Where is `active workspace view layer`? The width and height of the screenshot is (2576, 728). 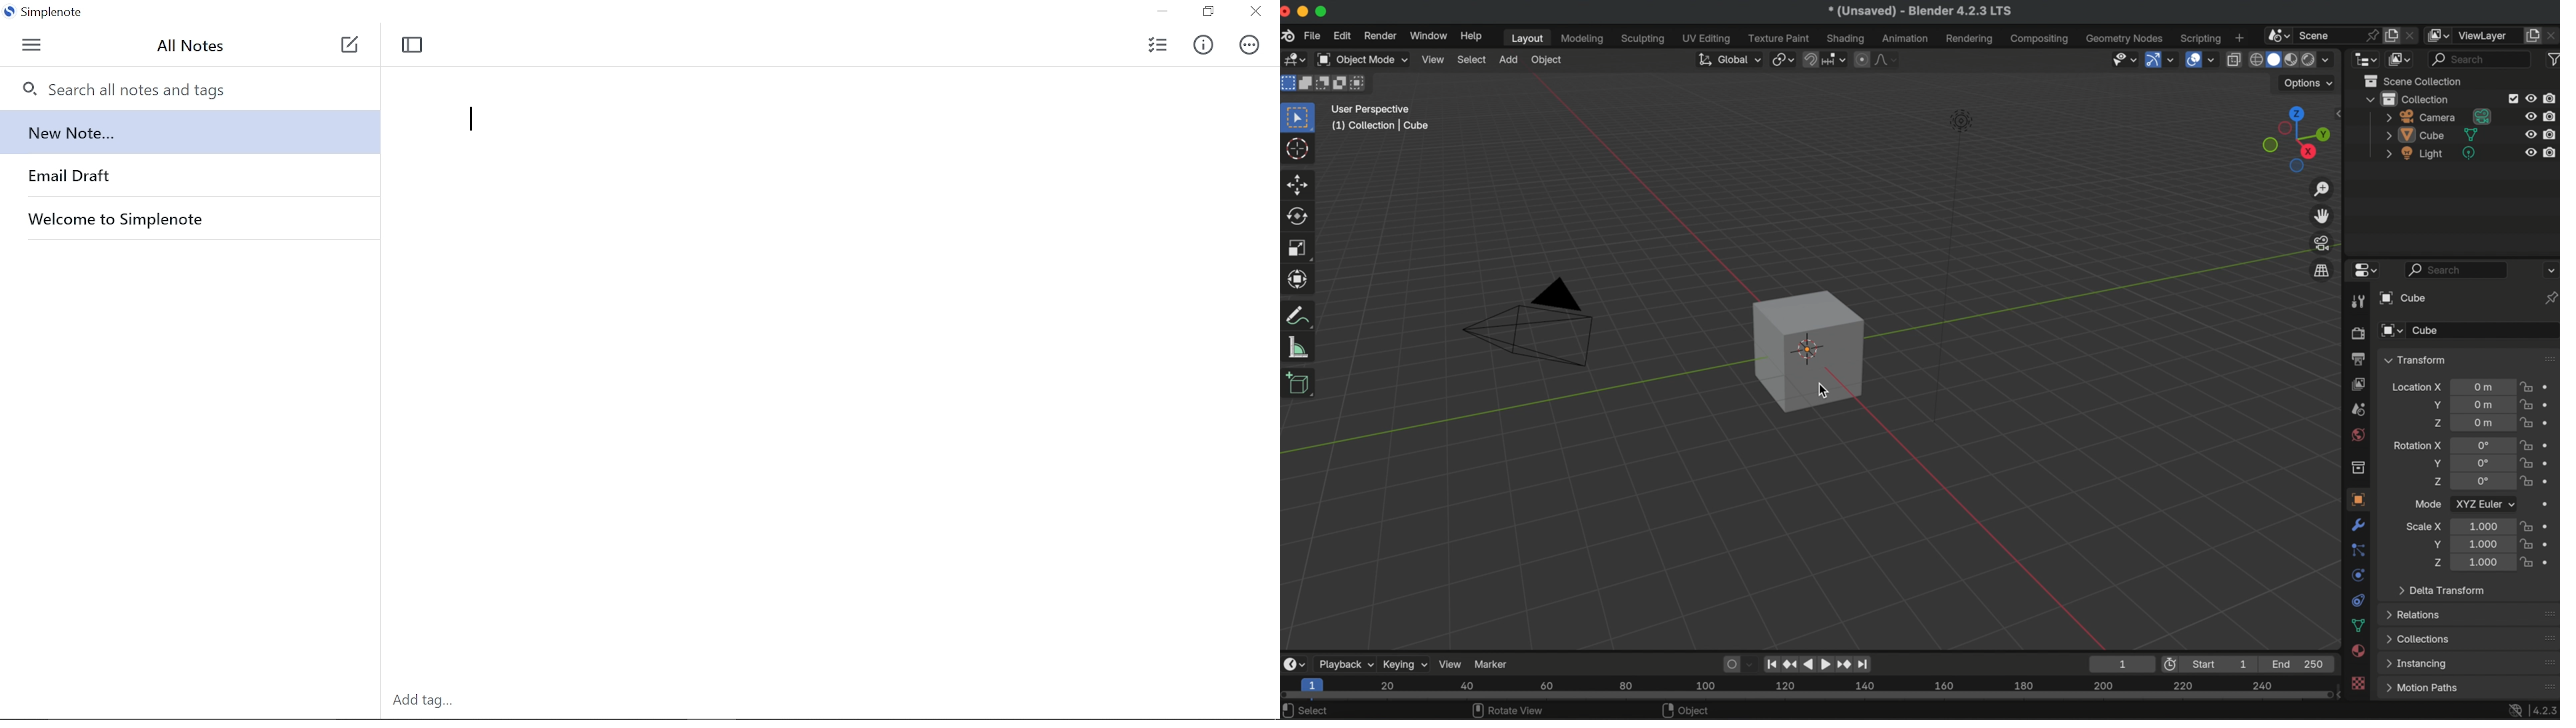 active workspace view layer is located at coordinates (2440, 35).